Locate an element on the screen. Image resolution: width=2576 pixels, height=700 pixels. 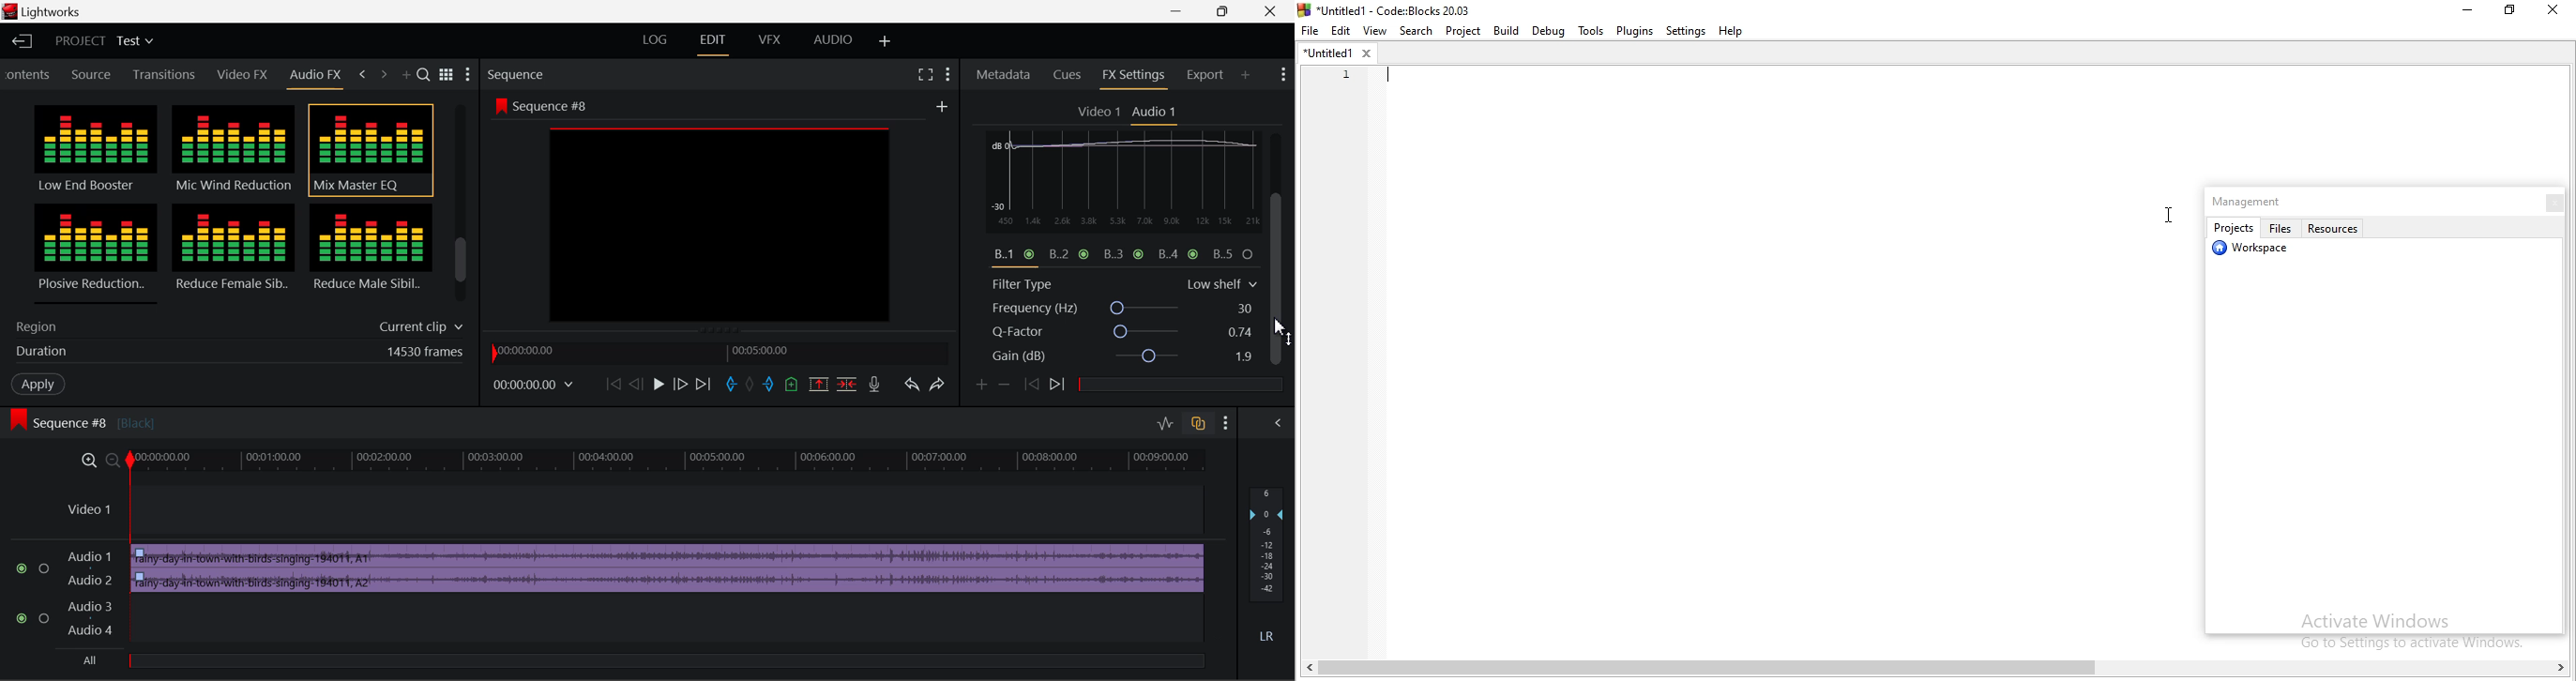
Help is located at coordinates (1737, 30).